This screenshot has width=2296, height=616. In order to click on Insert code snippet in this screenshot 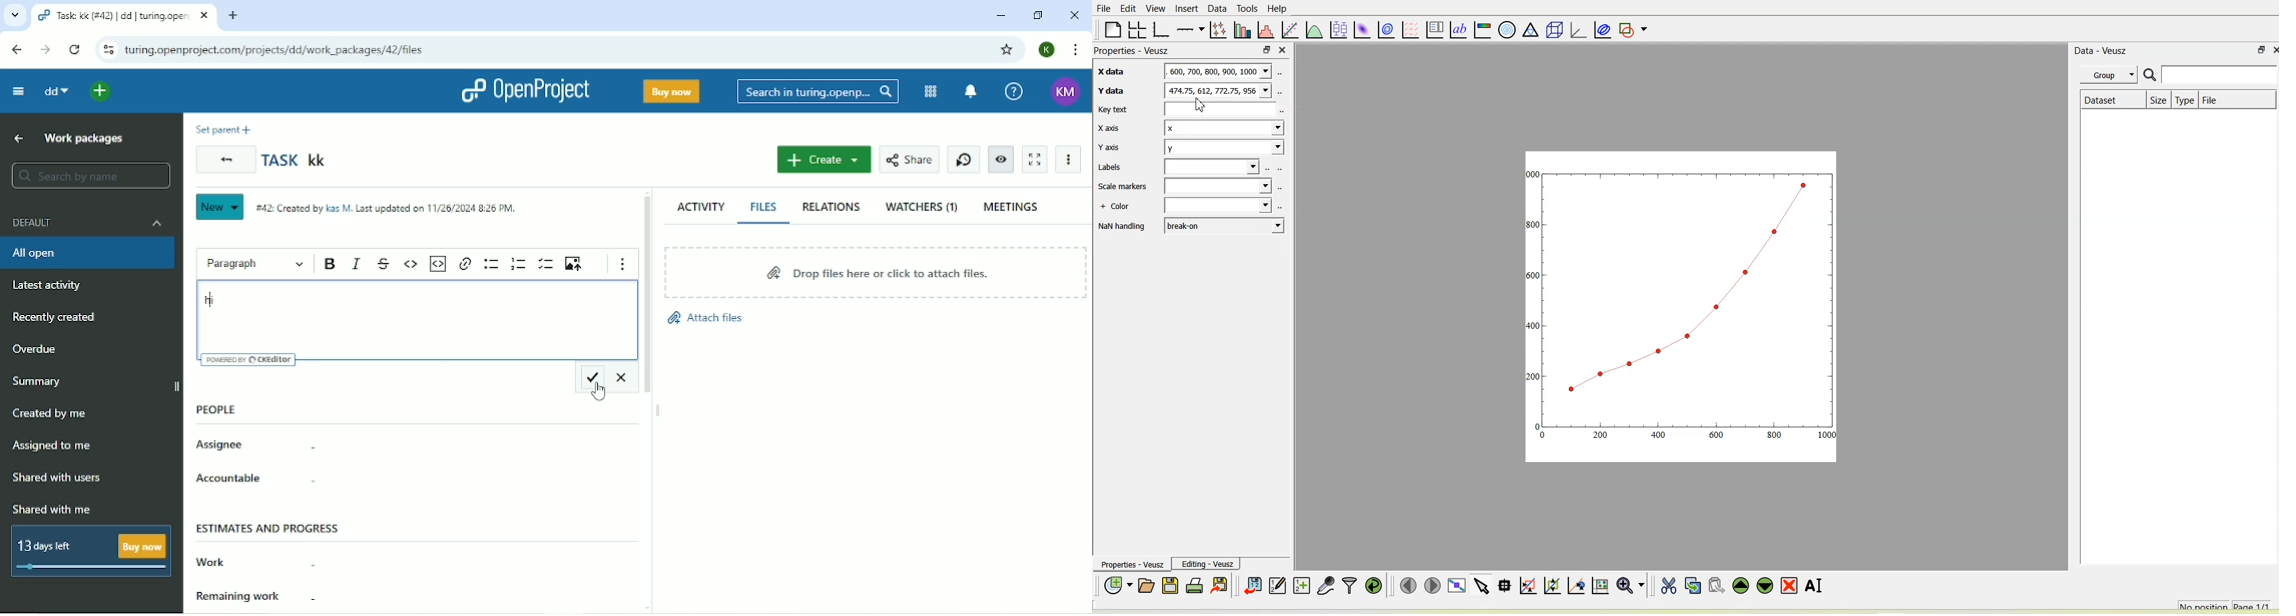, I will do `click(438, 263)`.